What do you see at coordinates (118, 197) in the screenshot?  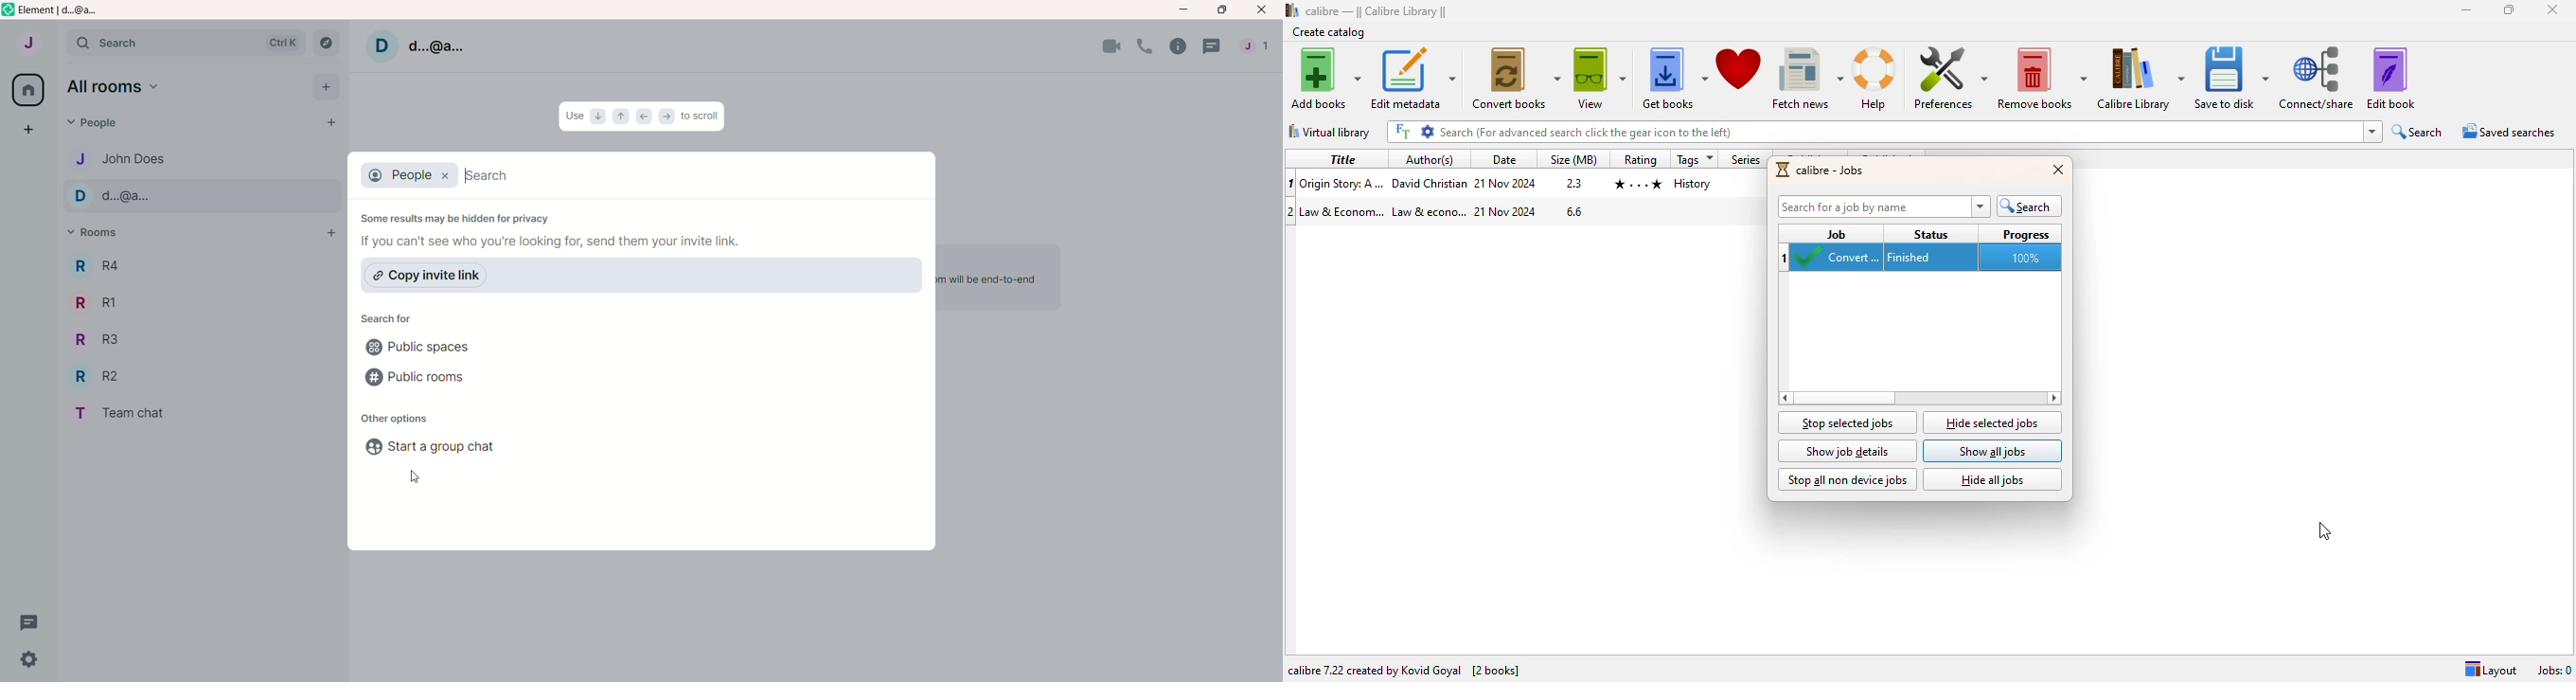 I see `d..@a..` at bounding box center [118, 197].